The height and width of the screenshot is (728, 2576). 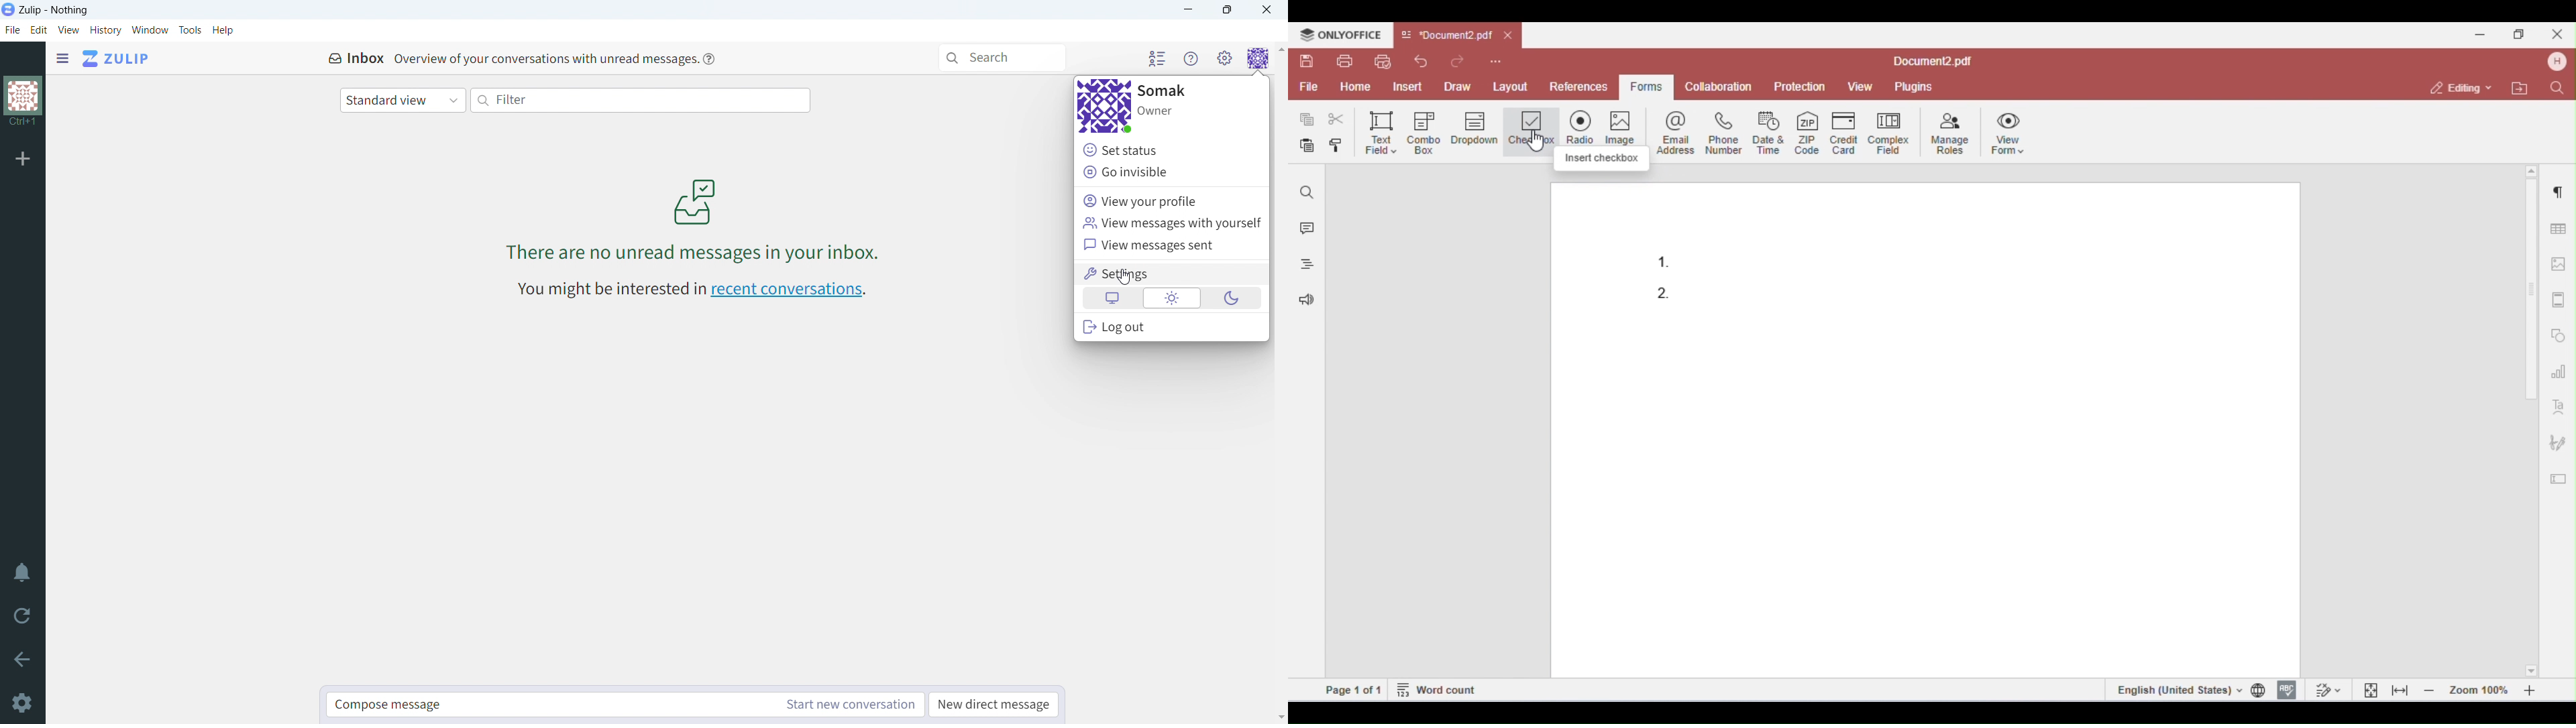 I want to click on help menu, so click(x=1192, y=59).